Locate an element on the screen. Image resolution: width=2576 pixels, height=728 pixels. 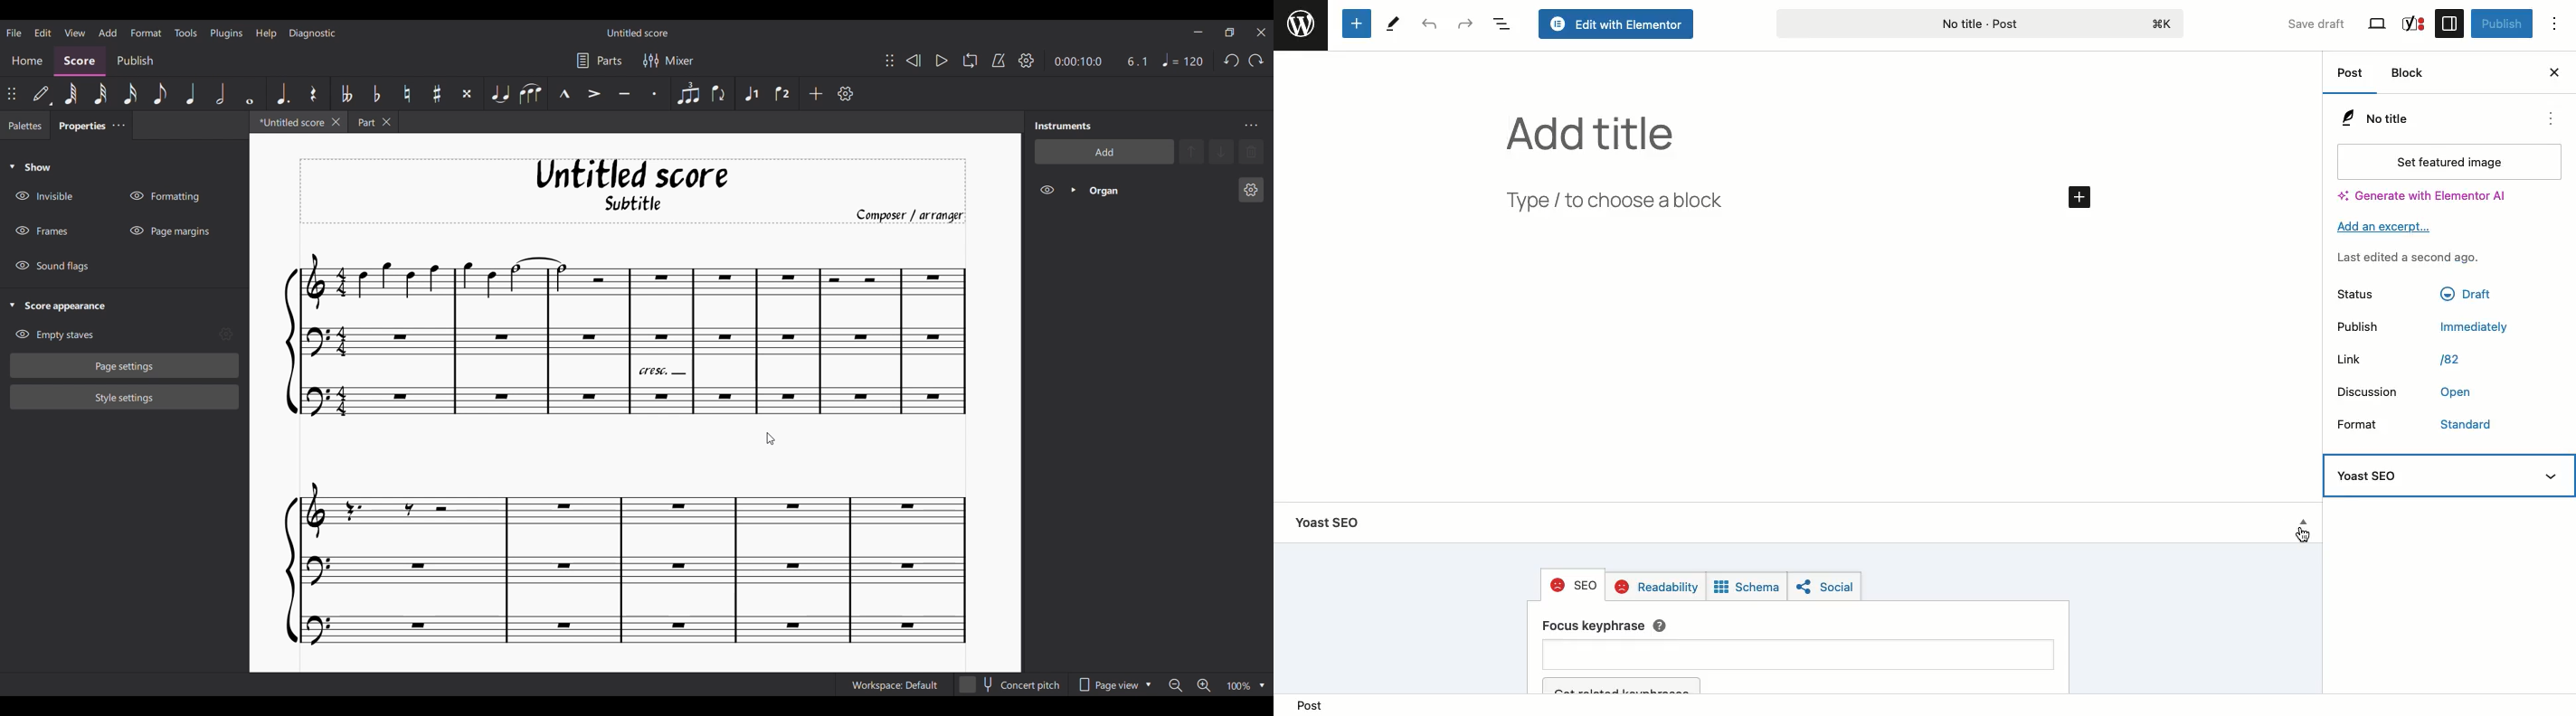
Standard is located at coordinates (2461, 423).